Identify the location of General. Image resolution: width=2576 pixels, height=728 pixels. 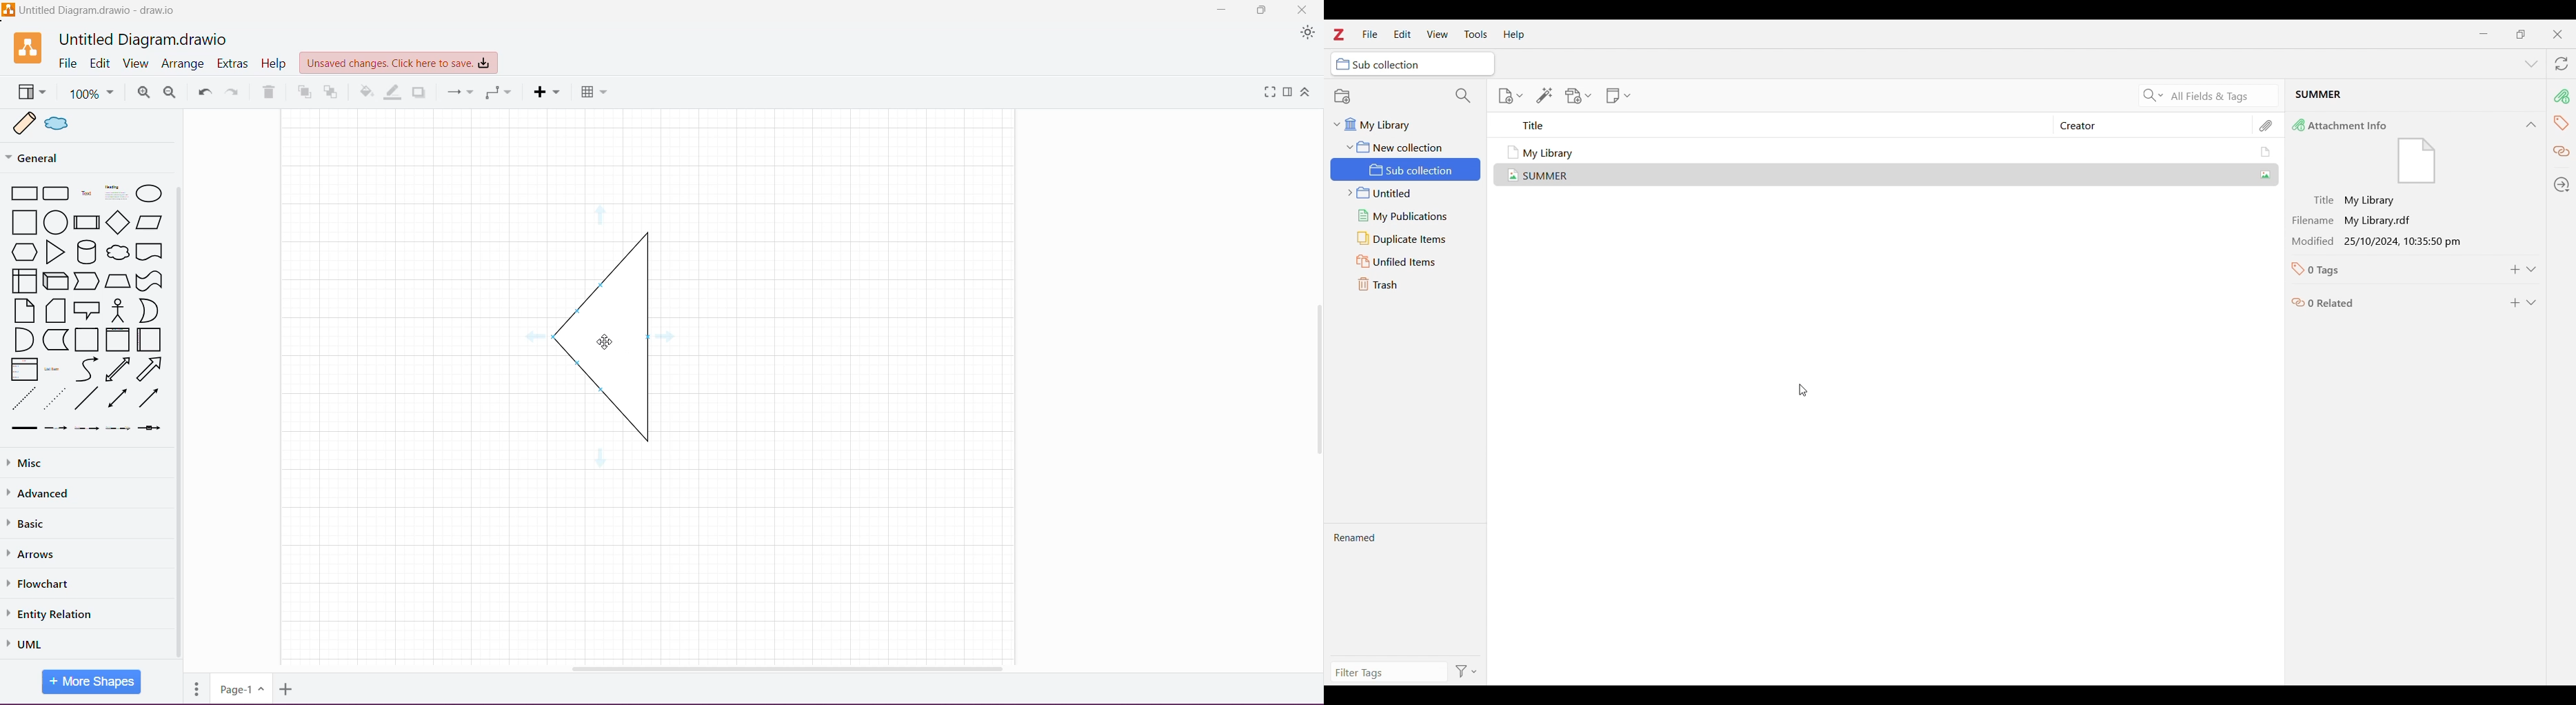
(60, 157).